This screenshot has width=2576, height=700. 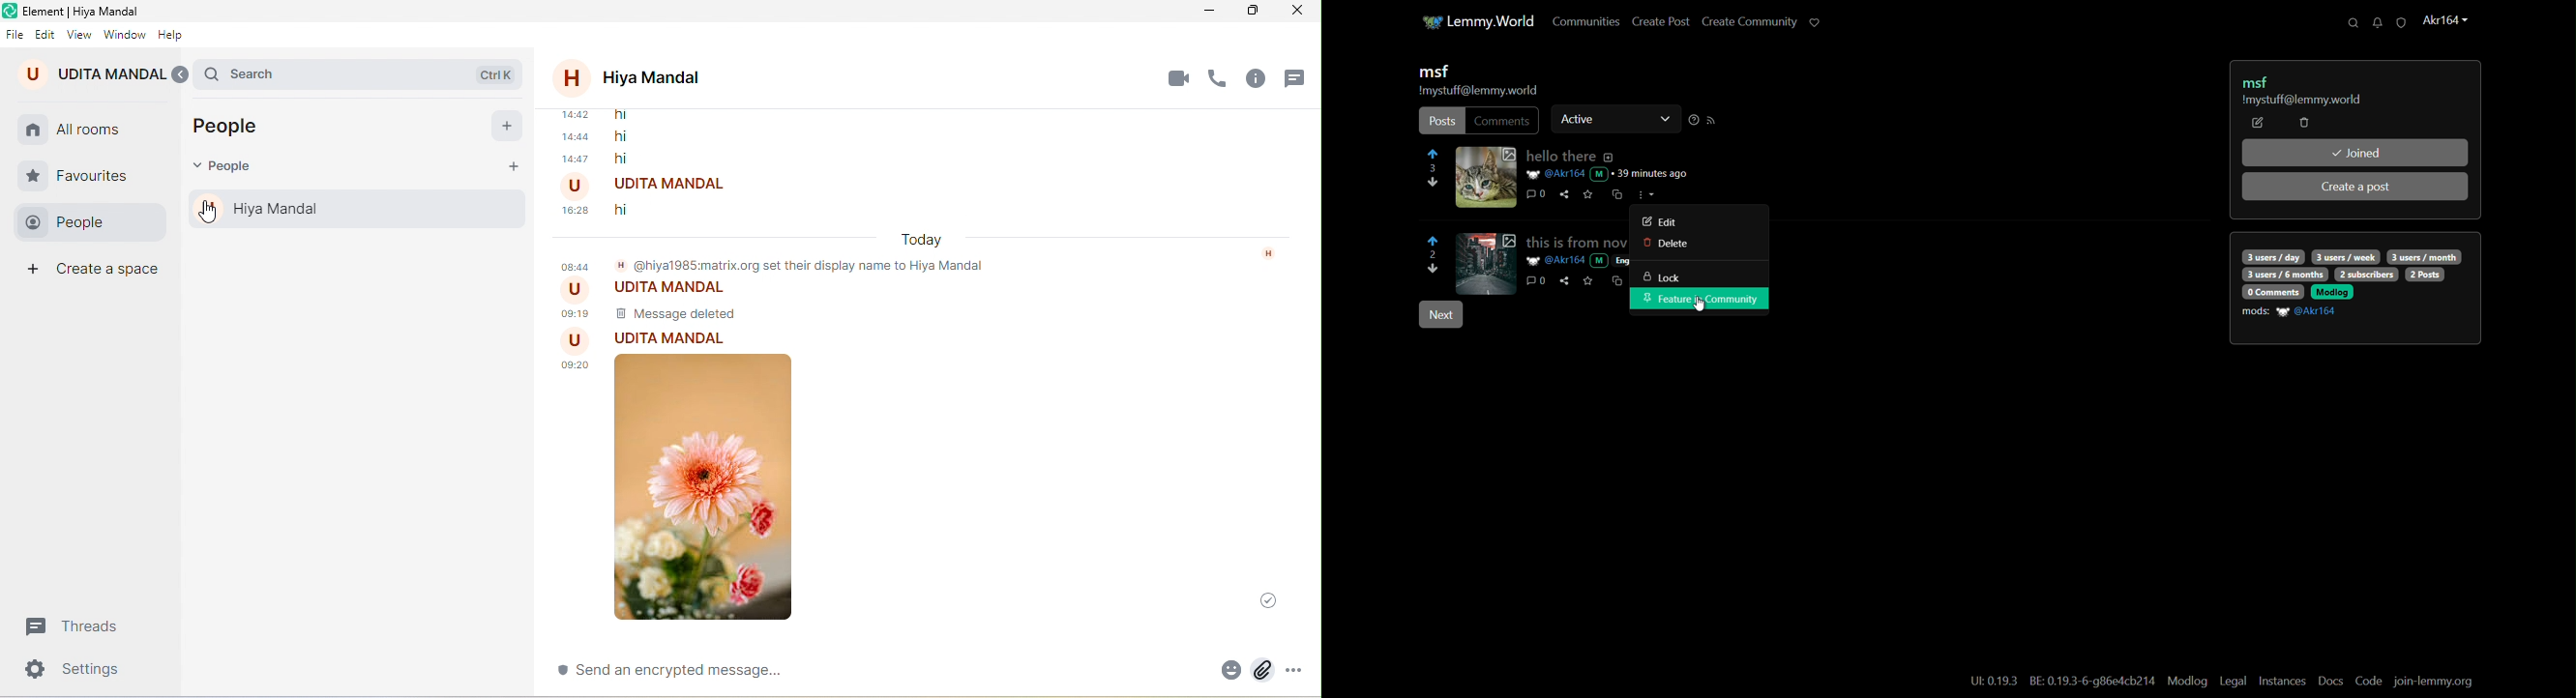 I want to click on people, so click(x=228, y=169).